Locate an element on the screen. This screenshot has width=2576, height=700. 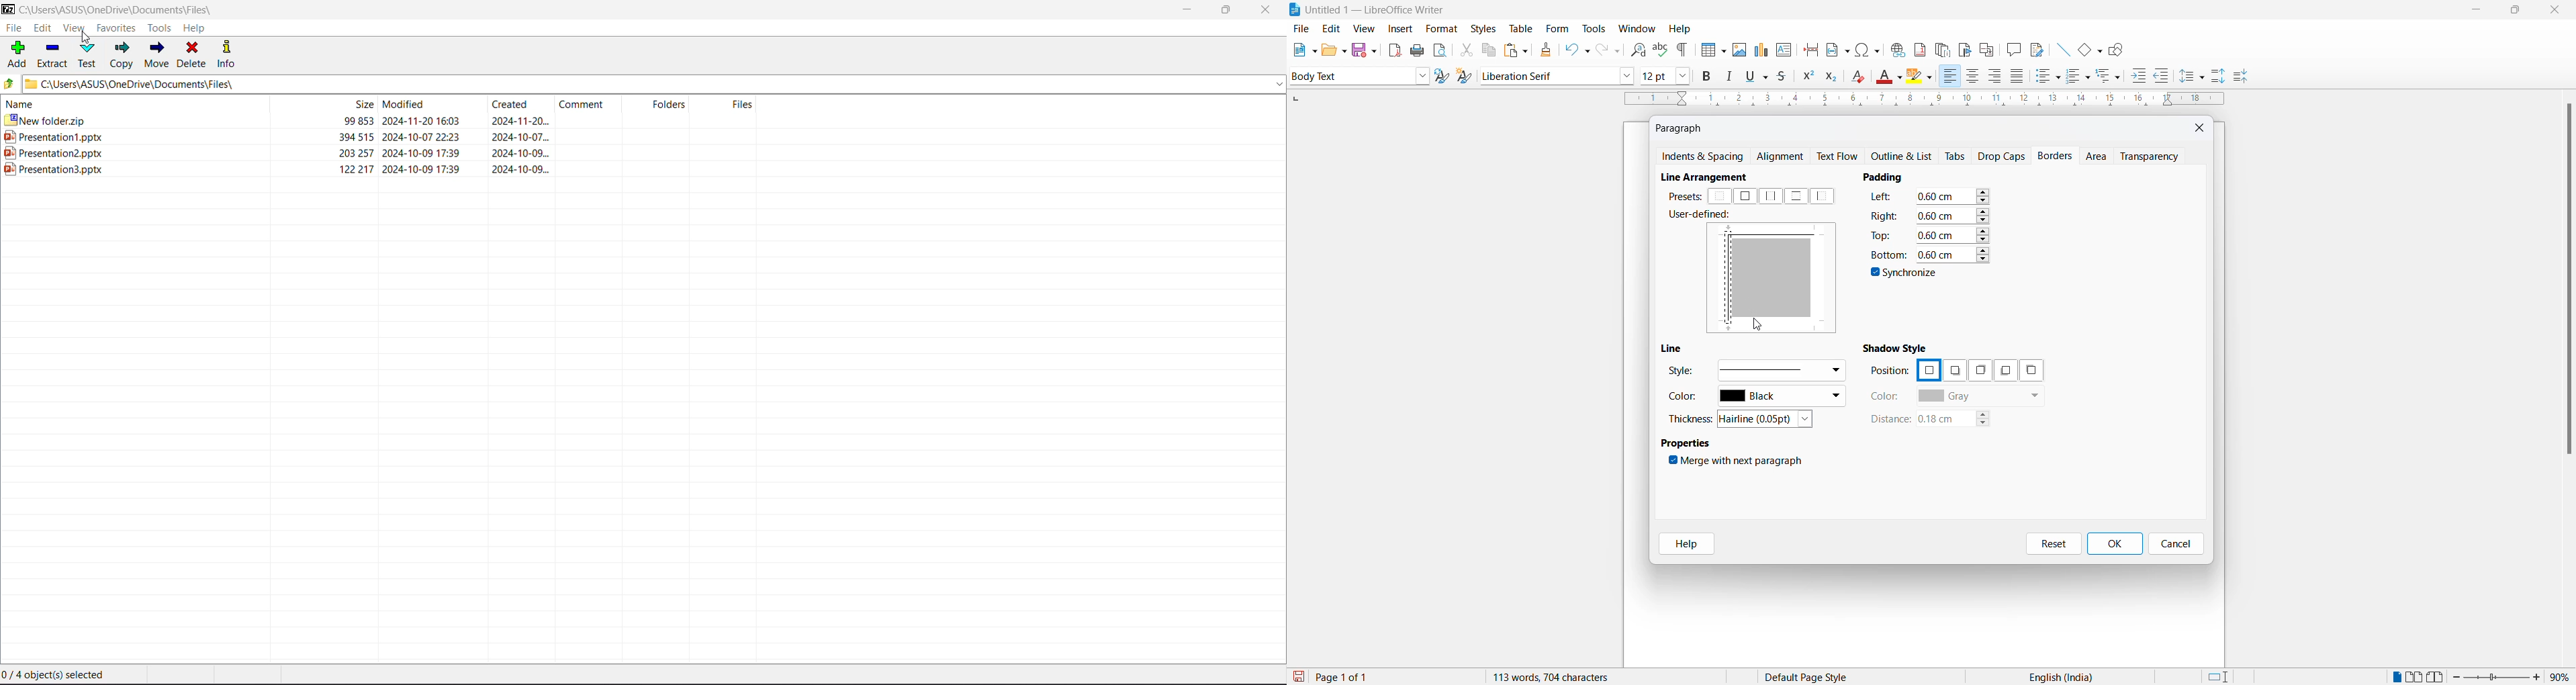
text flow is located at coordinates (1841, 156).